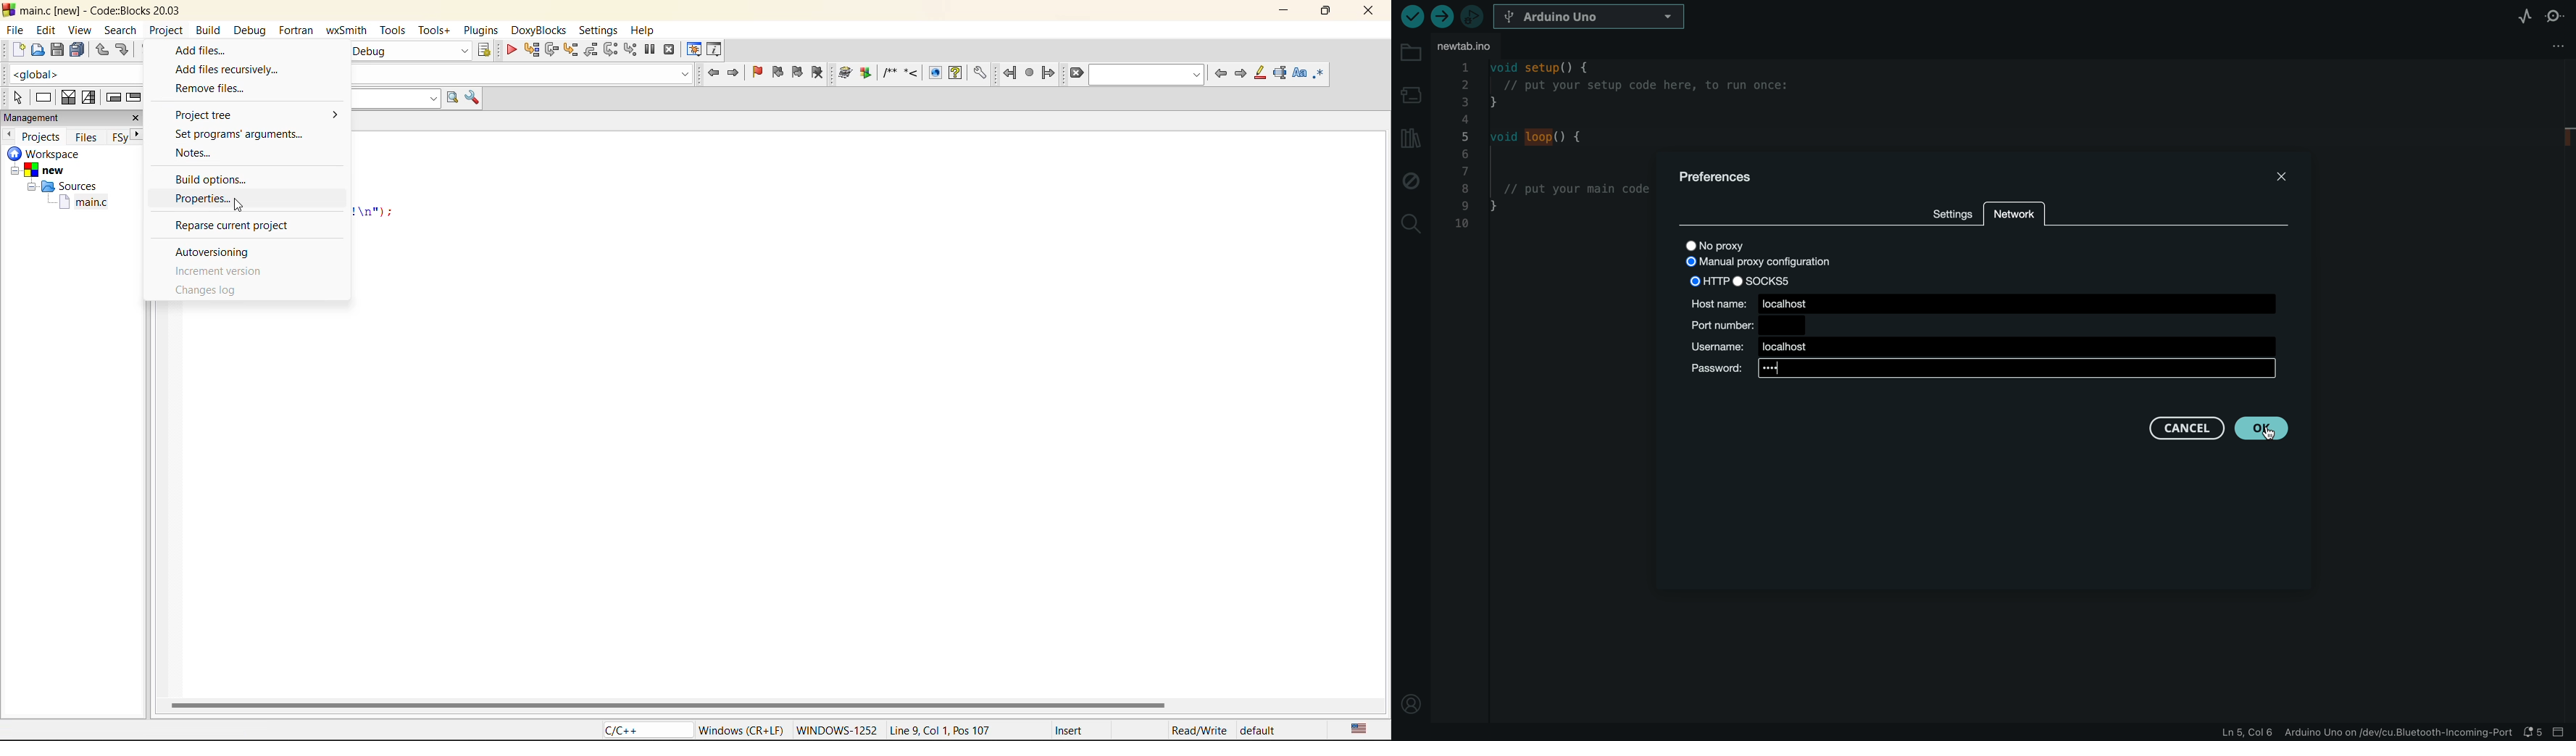 The width and height of the screenshot is (2576, 756). Describe the element at coordinates (778, 74) in the screenshot. I see `prev bookmark` at that location.